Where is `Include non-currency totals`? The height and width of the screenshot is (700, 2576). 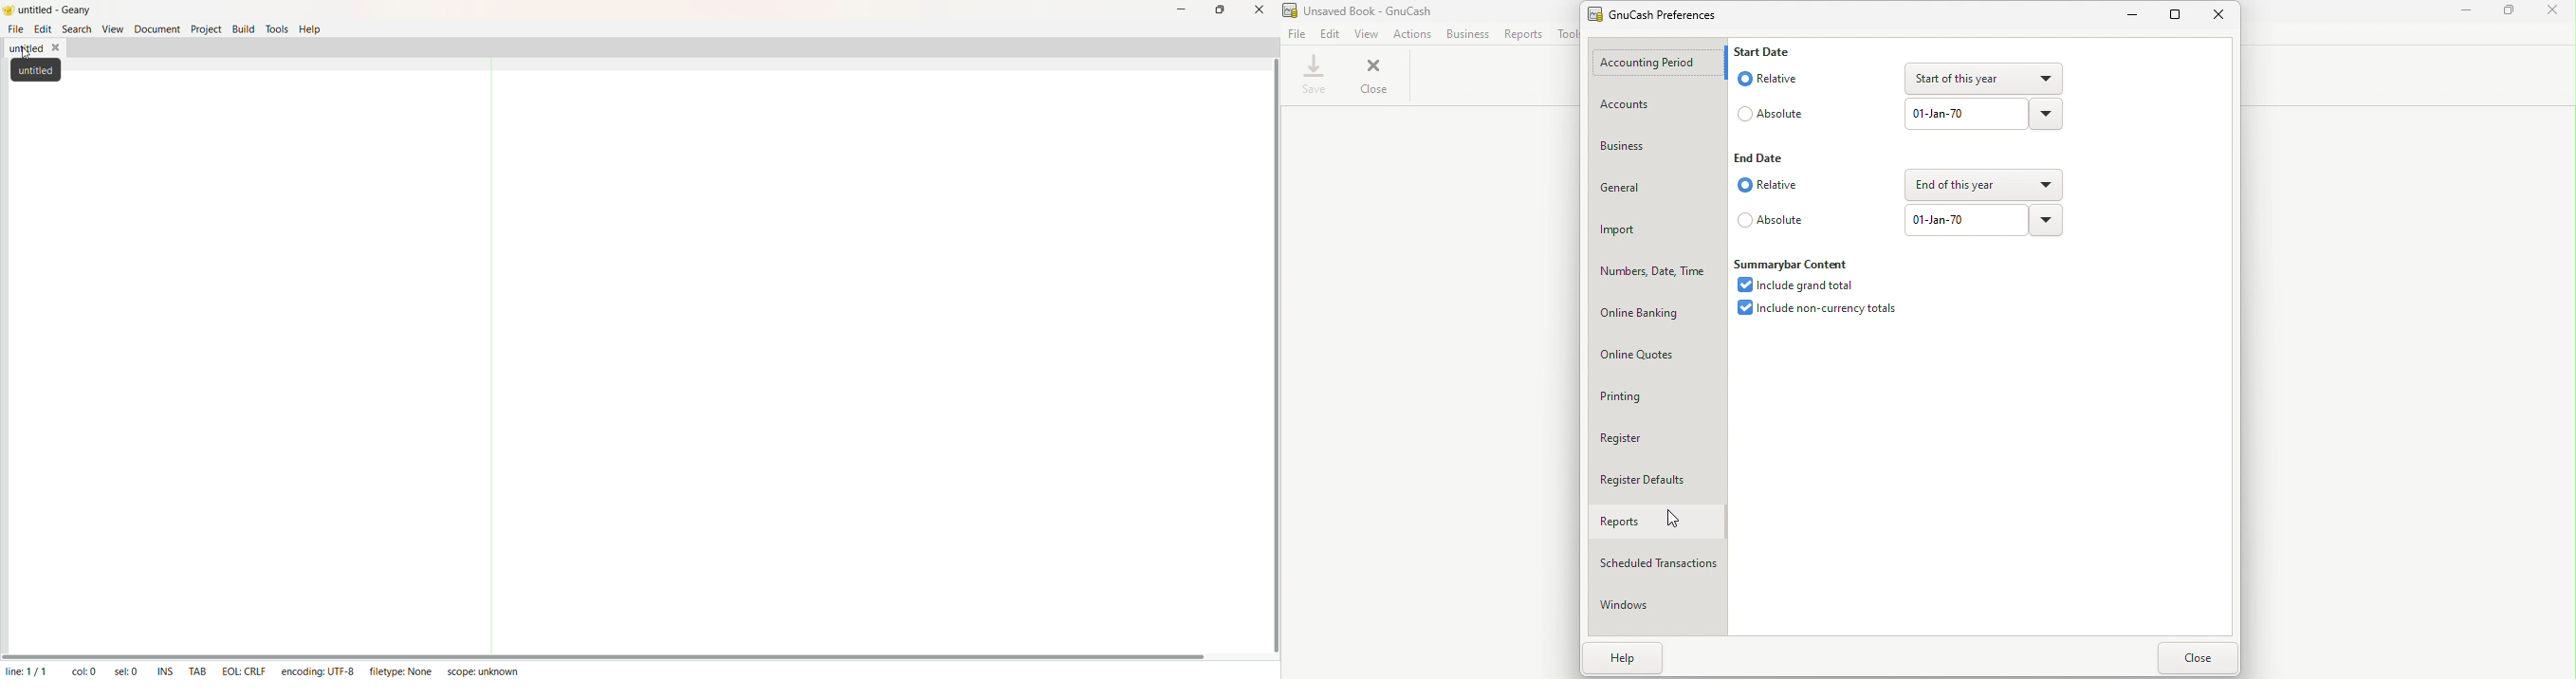 Include non-currency totals is located at coordinates (1822, 309).